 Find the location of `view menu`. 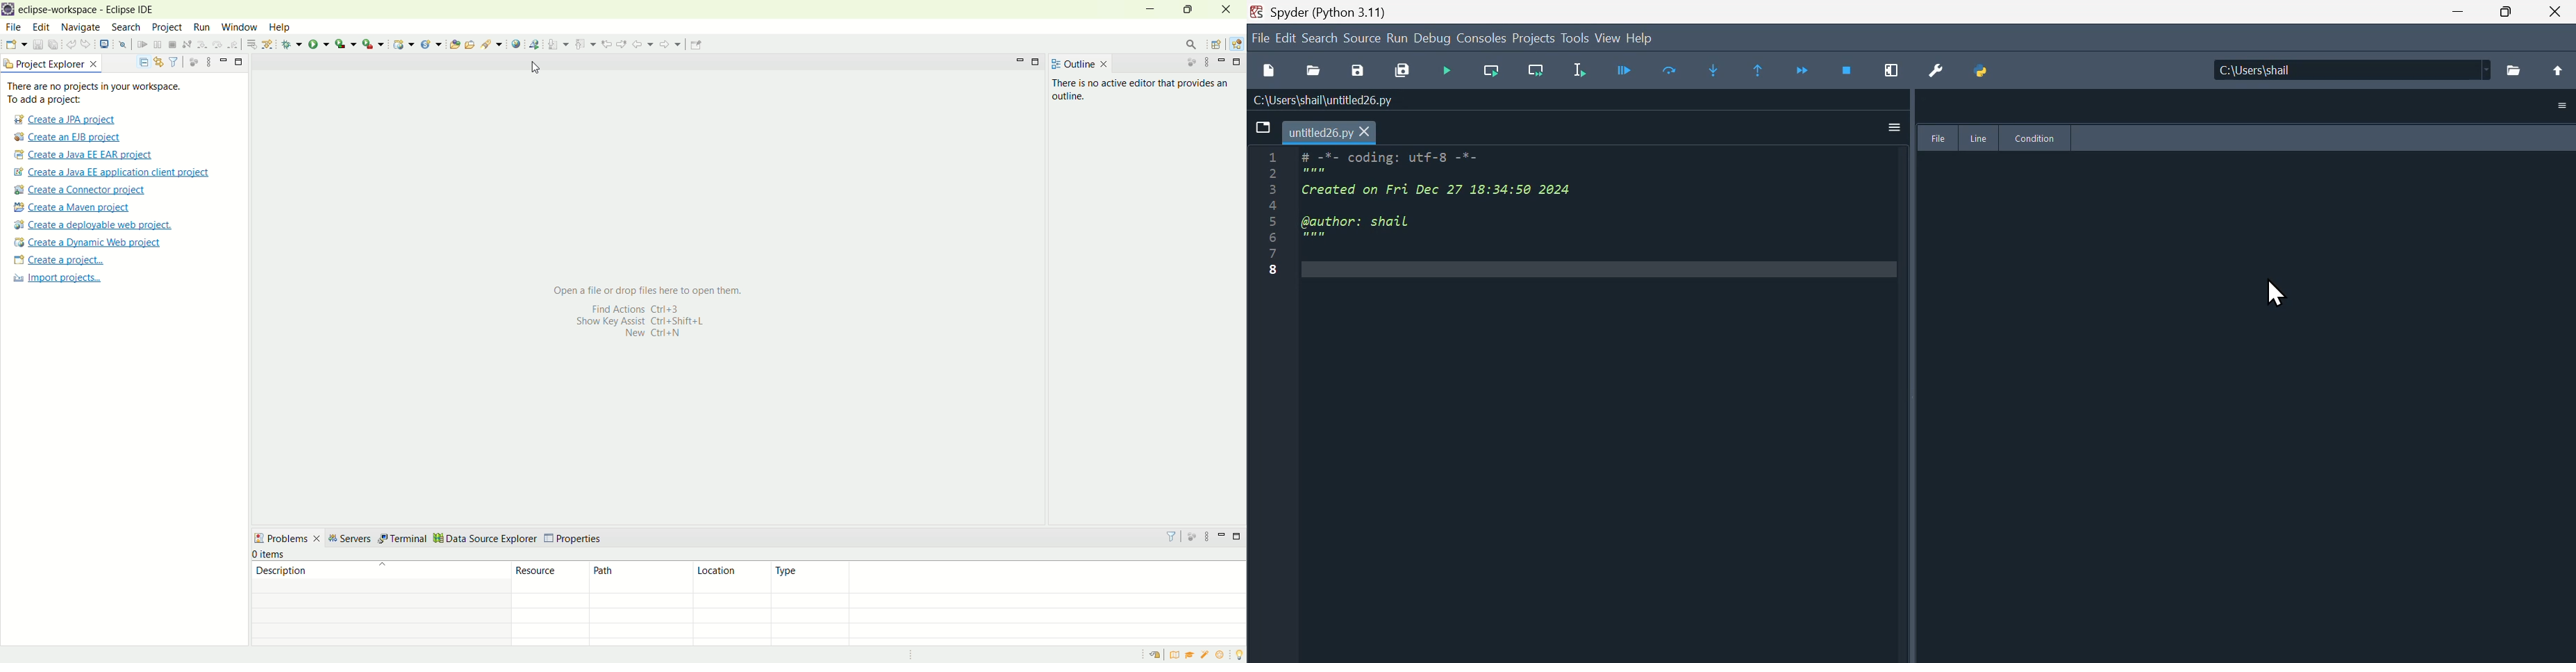

view menu is located at coordinates (1206, 539).